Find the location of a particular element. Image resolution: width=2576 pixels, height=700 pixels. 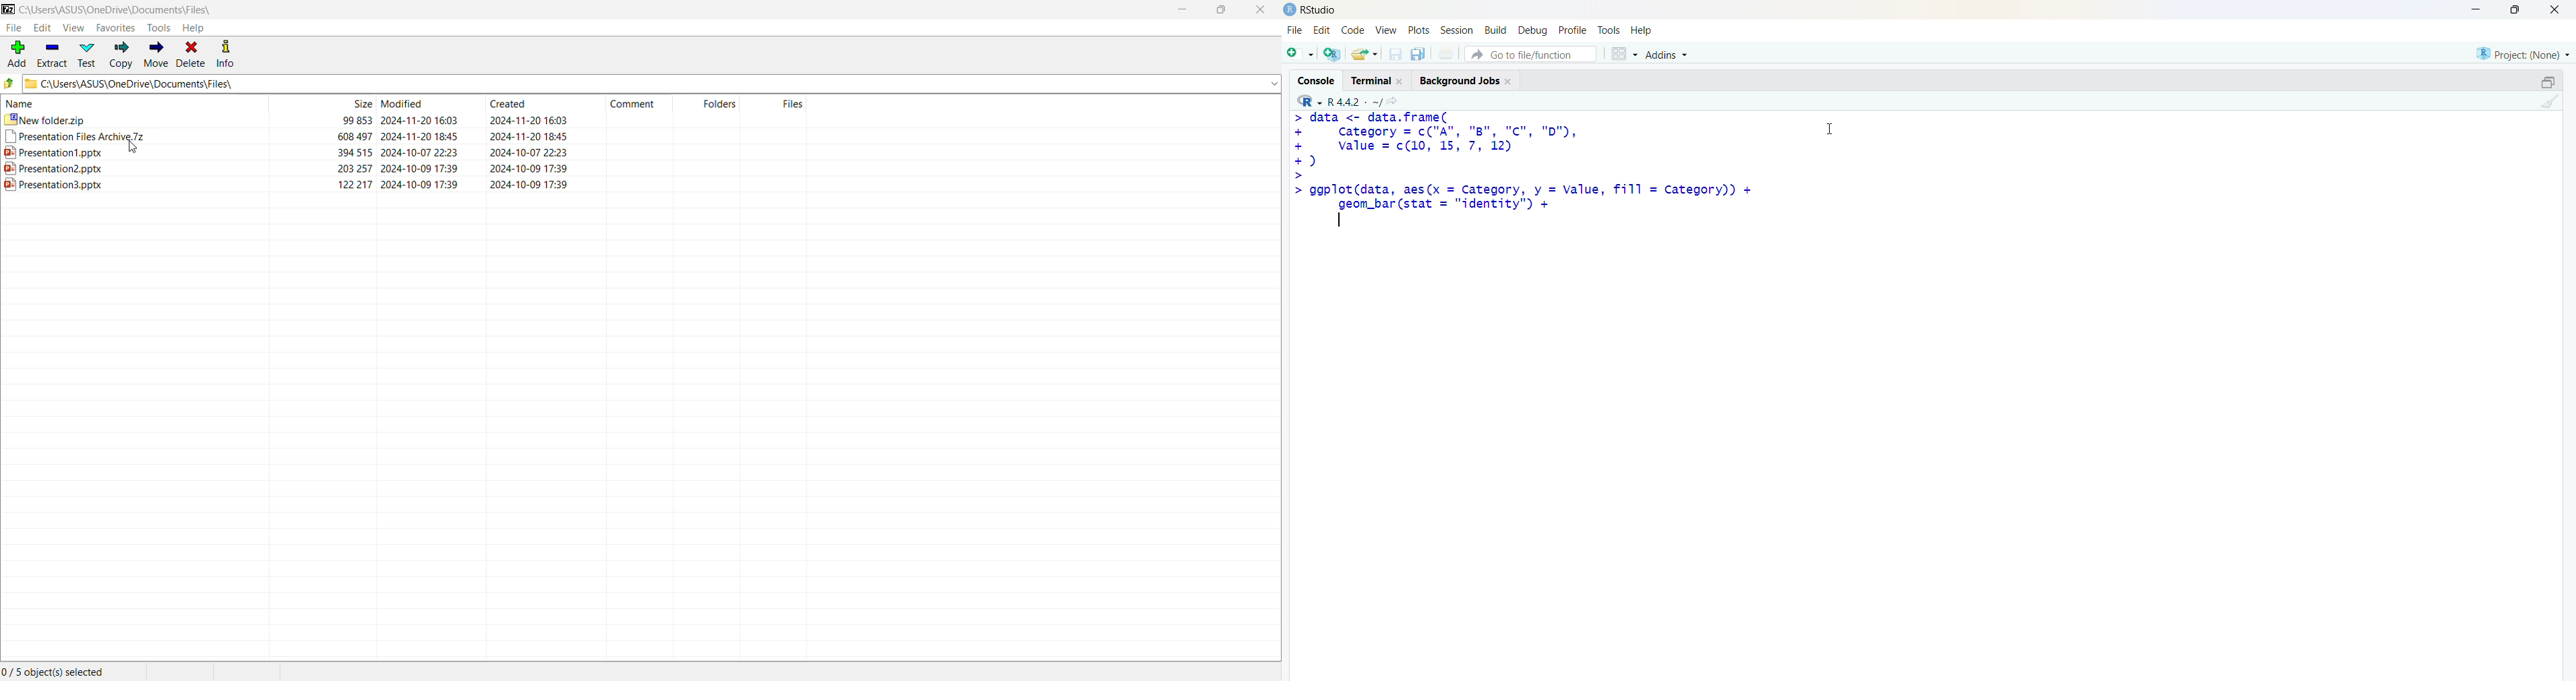

tools is located at coordinates (1610, 30).